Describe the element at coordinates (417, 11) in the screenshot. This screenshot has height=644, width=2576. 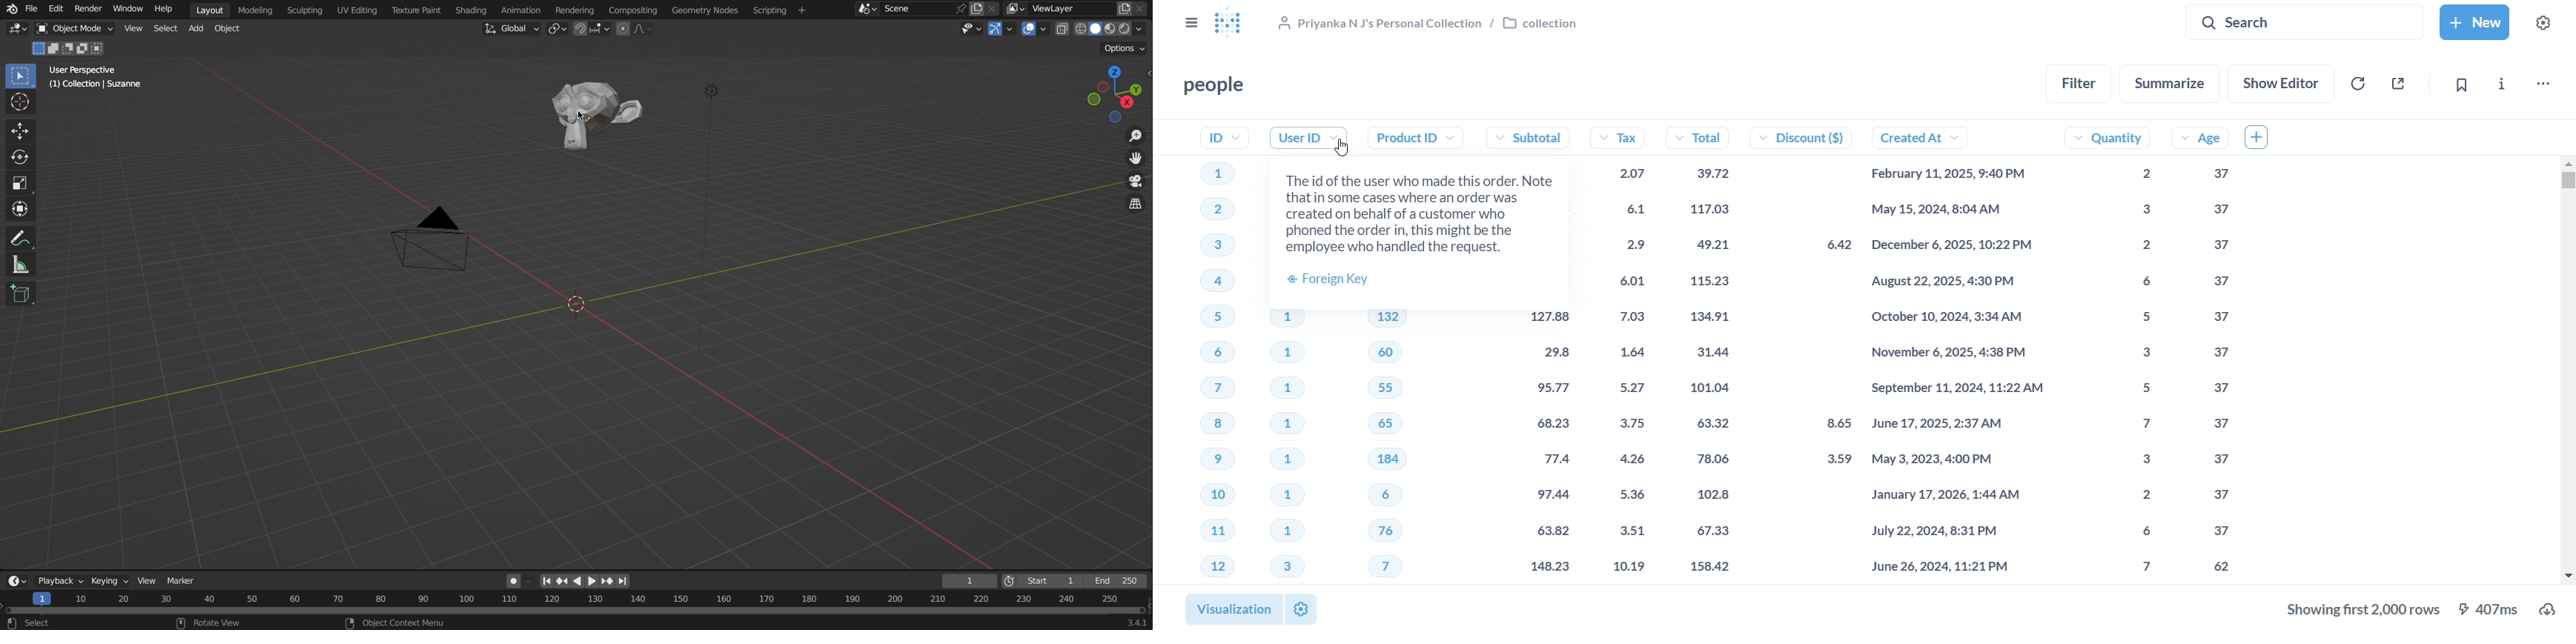
I see `Texture Paint` at that location.